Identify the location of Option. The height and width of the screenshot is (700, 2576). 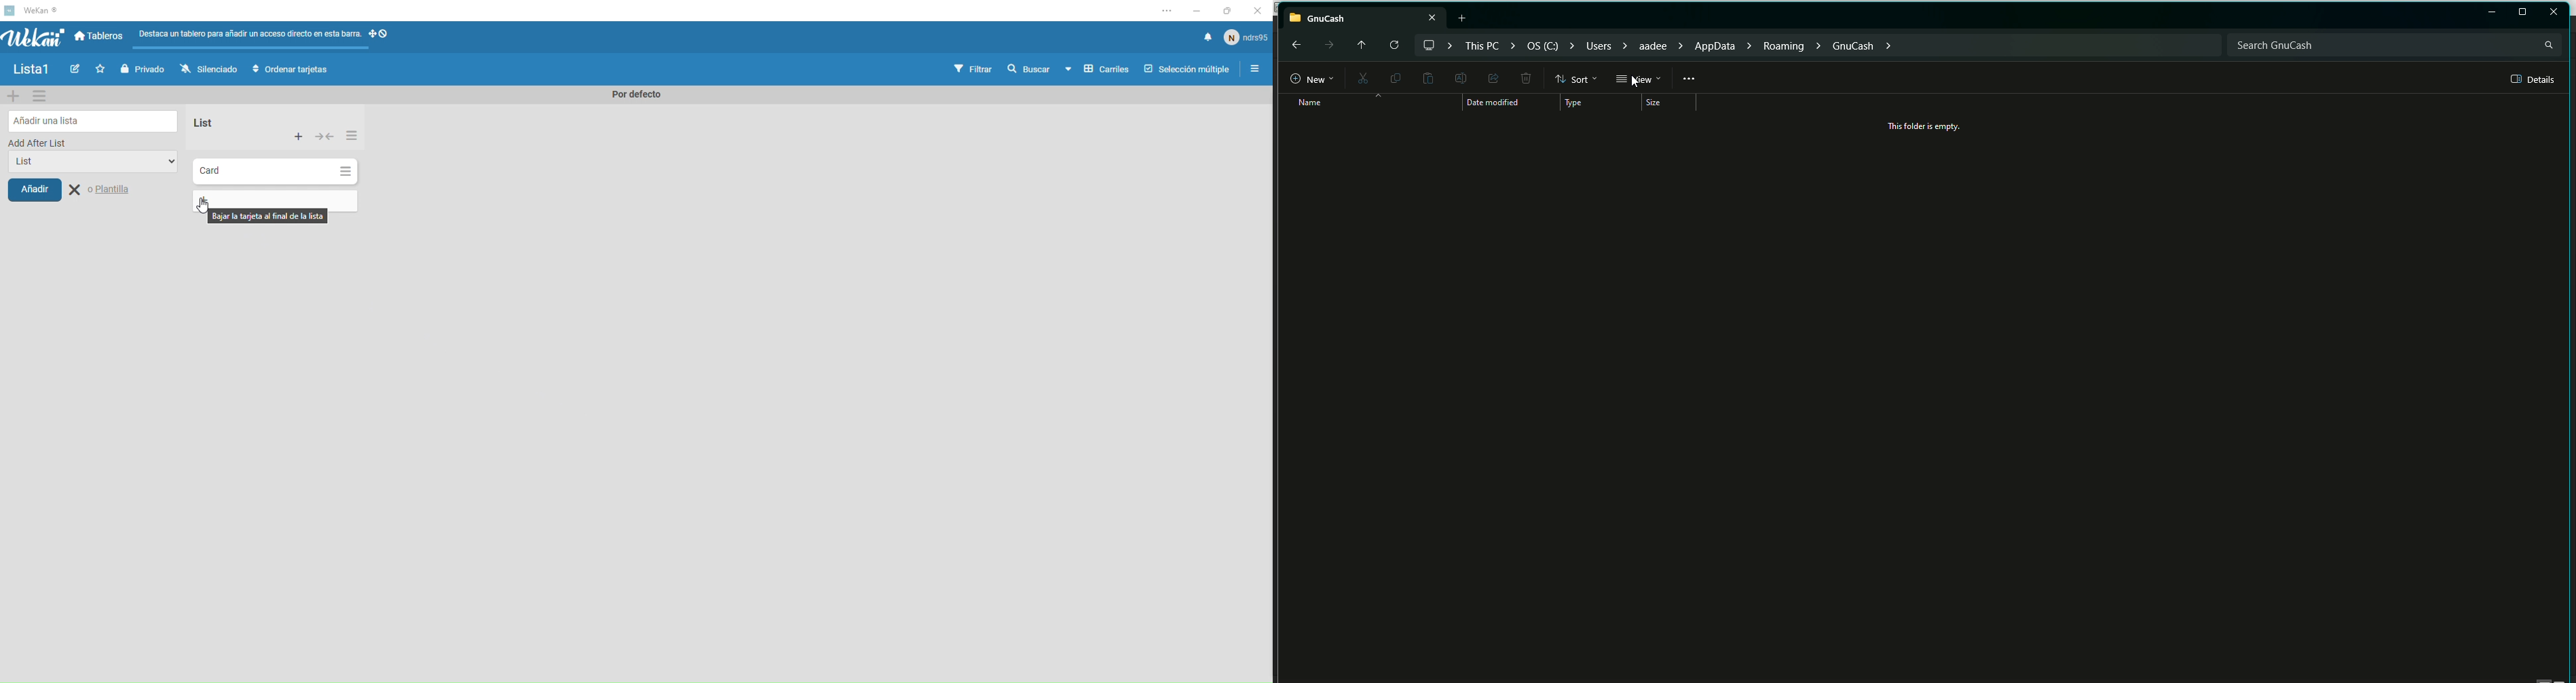
(1690, 79).